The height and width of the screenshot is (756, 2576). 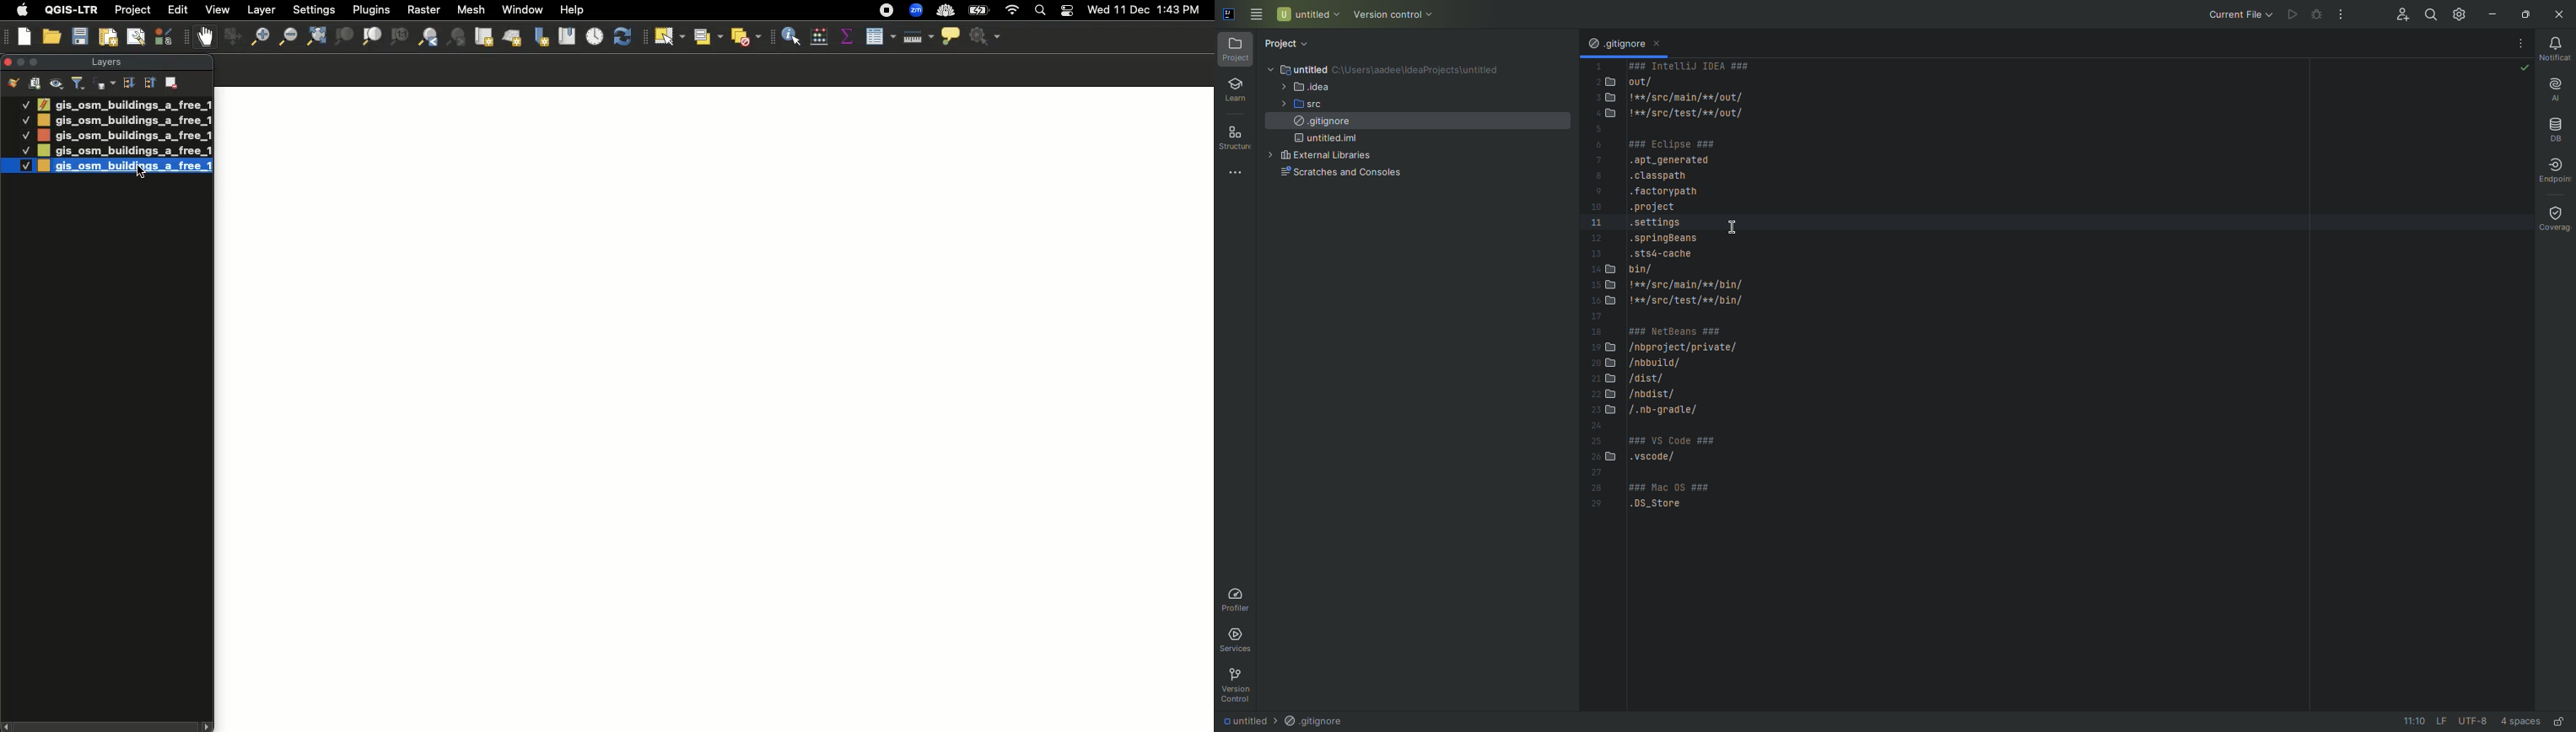 What do you see at coordinates (2438, 721) in the screenshot?
I see `line seperator` at bounding box center [2438, 721].